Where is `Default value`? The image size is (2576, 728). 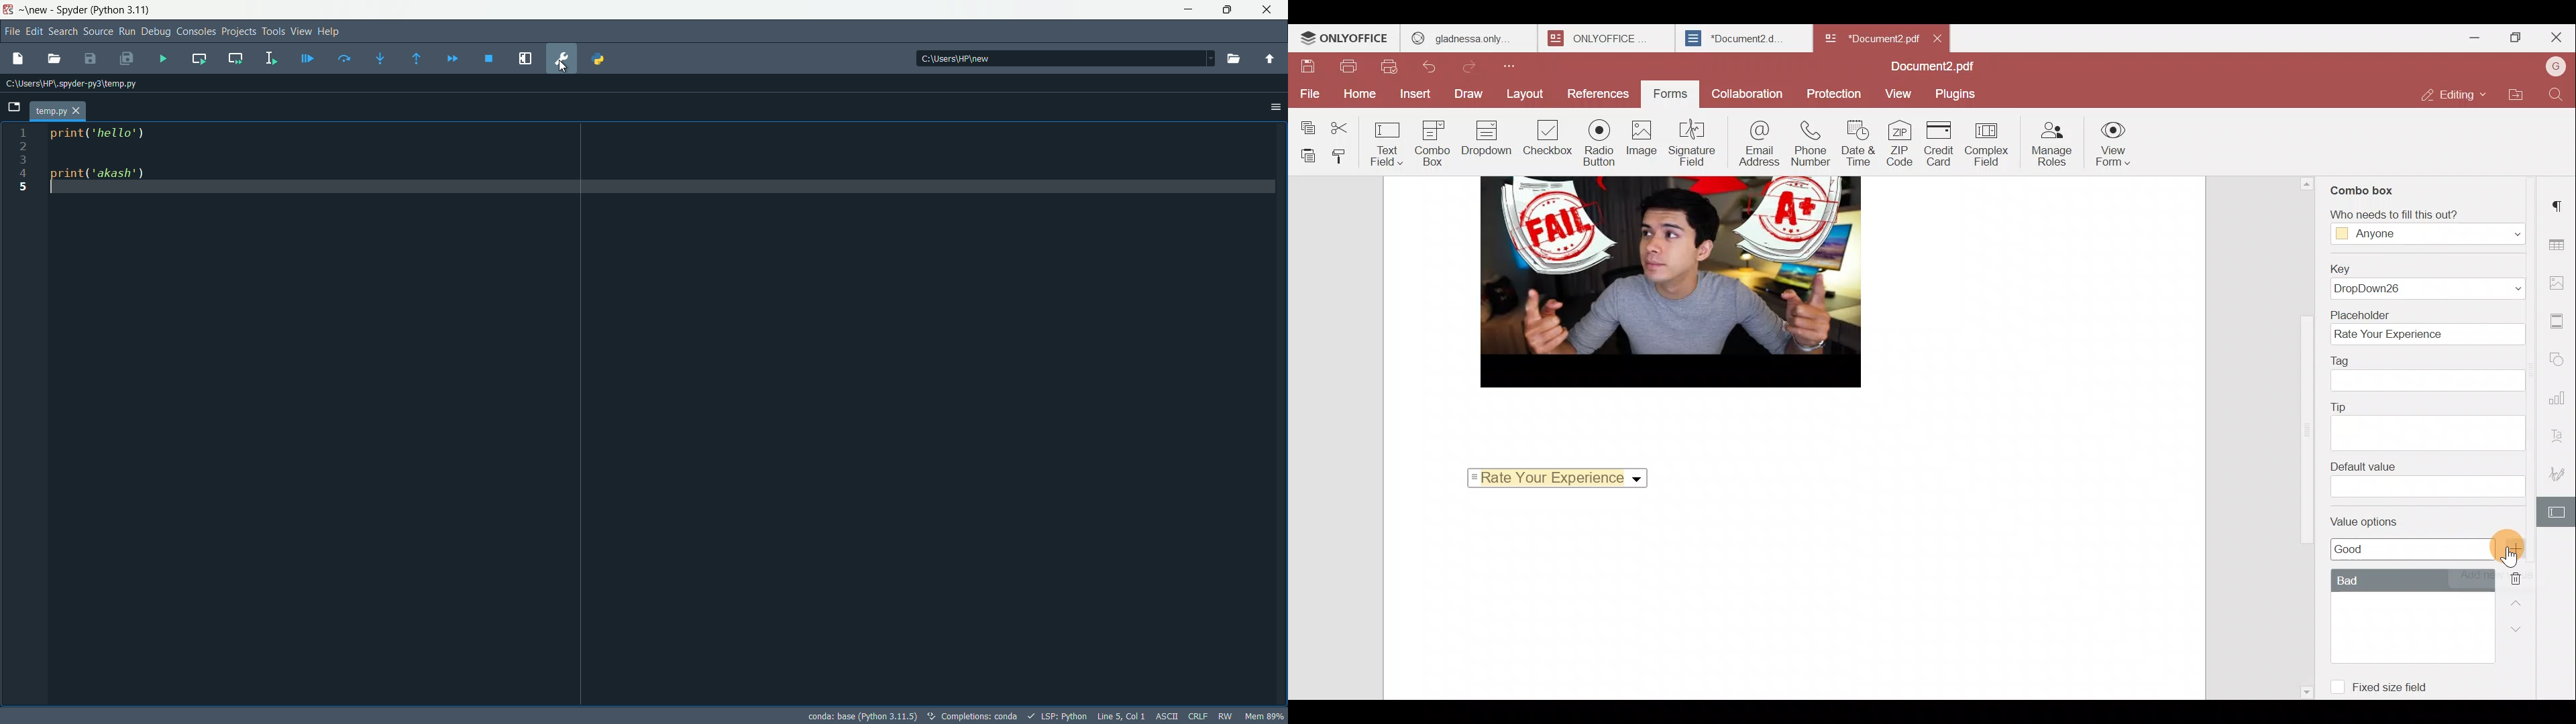
Default value is located at coordinates (2426, 479).